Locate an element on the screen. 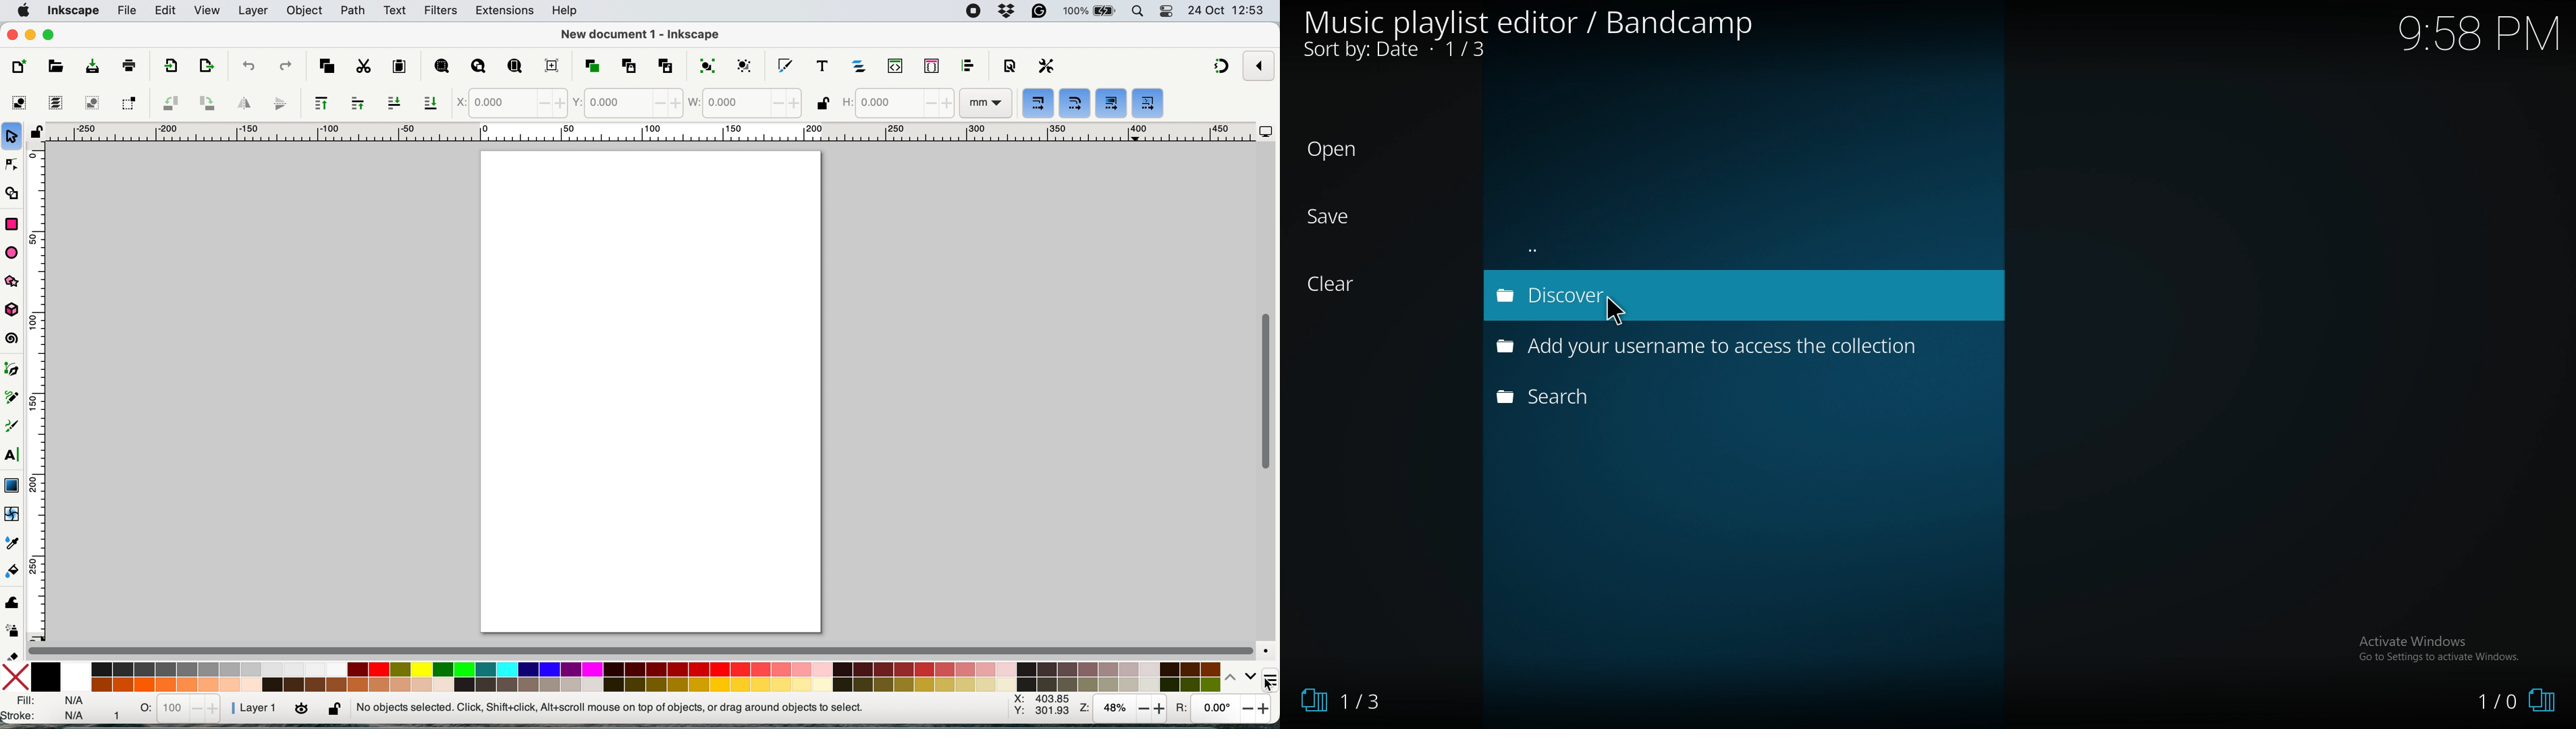 Image resolution: width=2576 pixels, height=756 pixels. preferences is located at coordinates (1046, 65).